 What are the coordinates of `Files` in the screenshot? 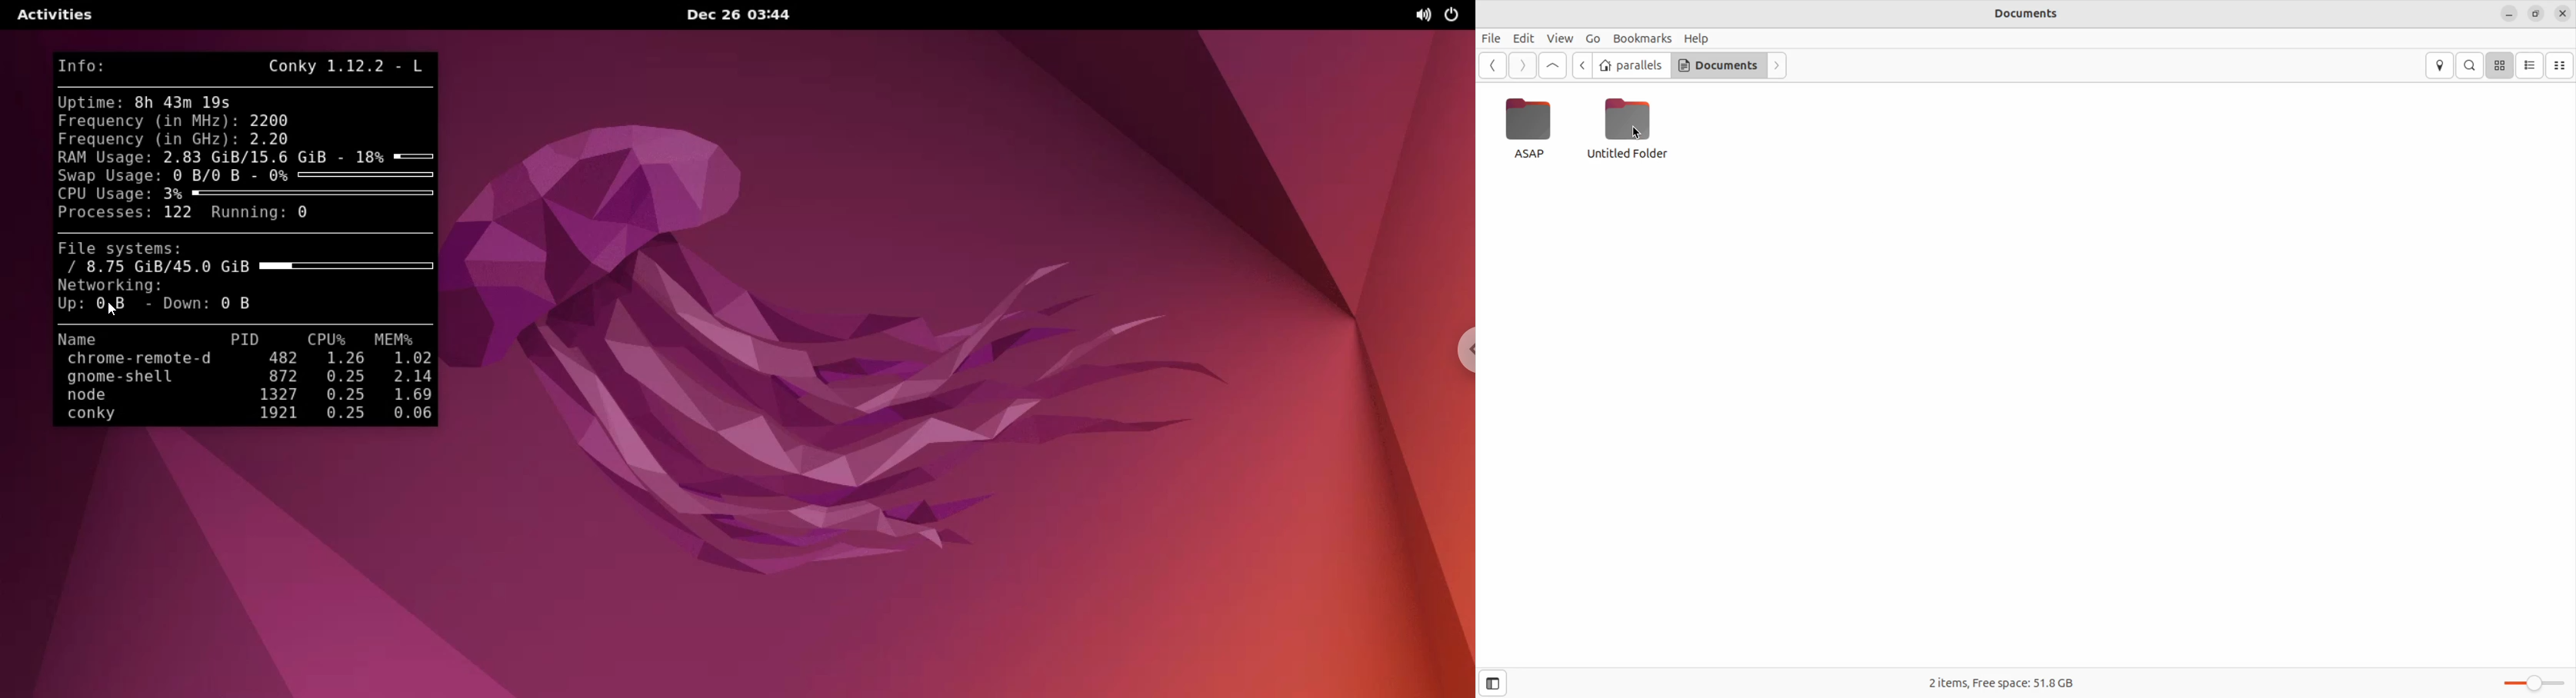 It's located at (1493, 36).